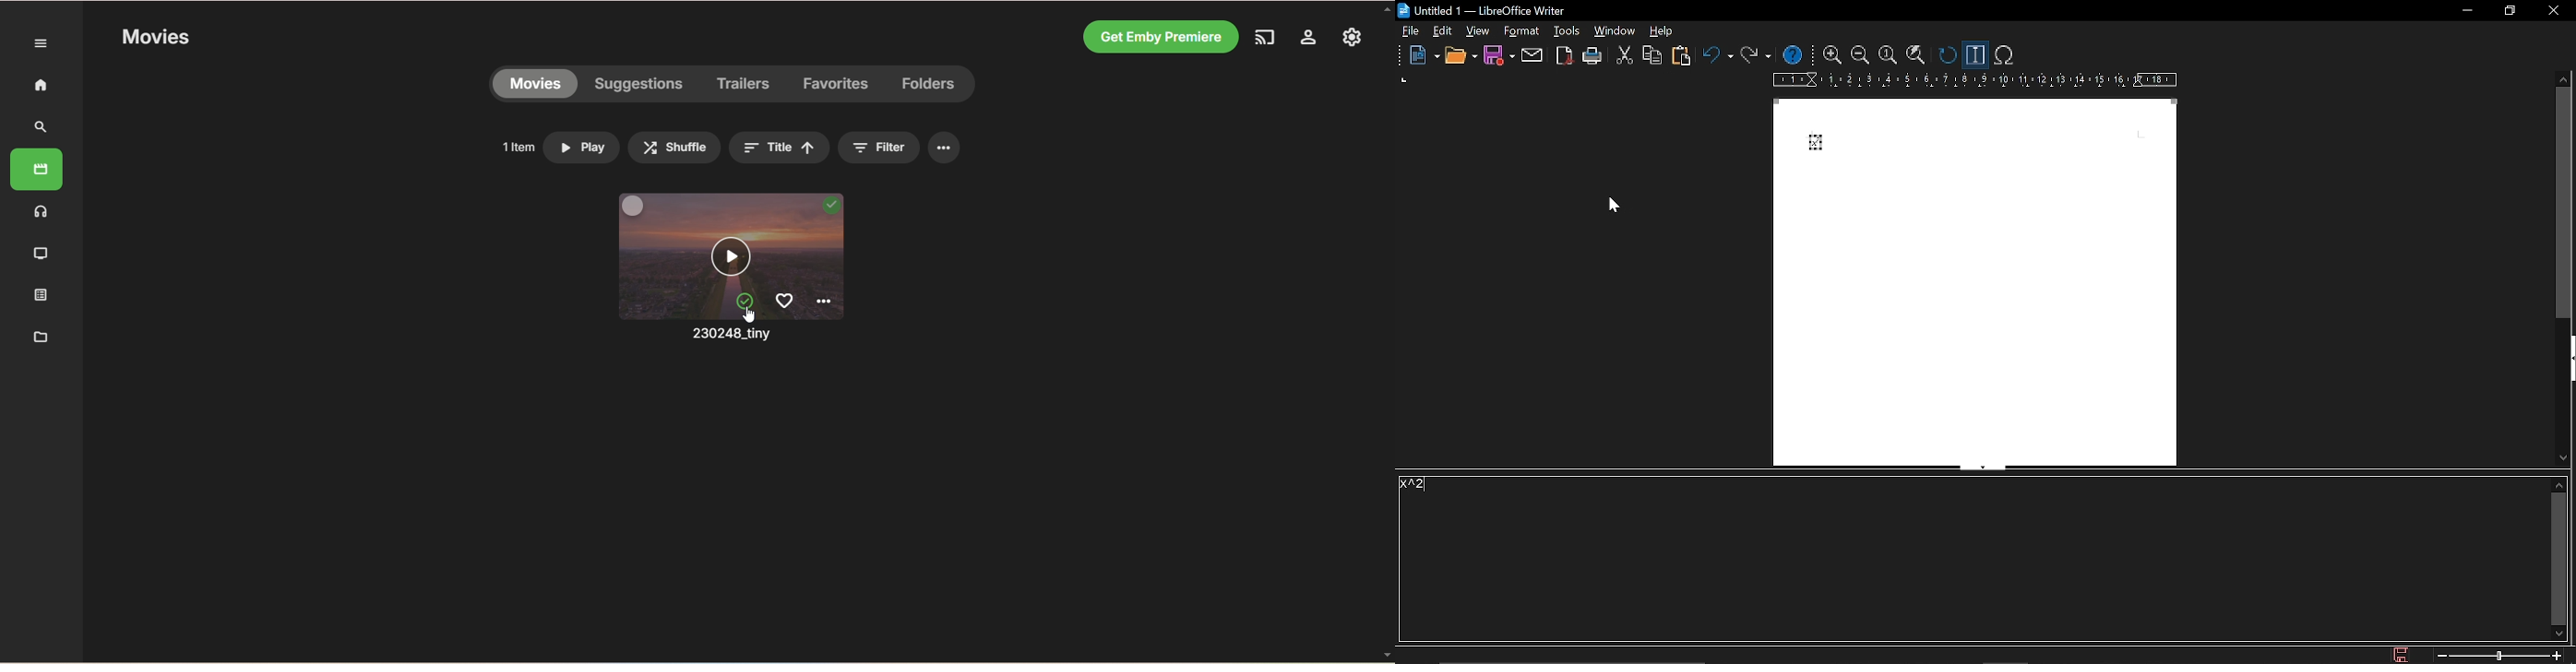 The height and width of the screenshot is (672, 2576). I want to click on favorites, so click(784, 301).